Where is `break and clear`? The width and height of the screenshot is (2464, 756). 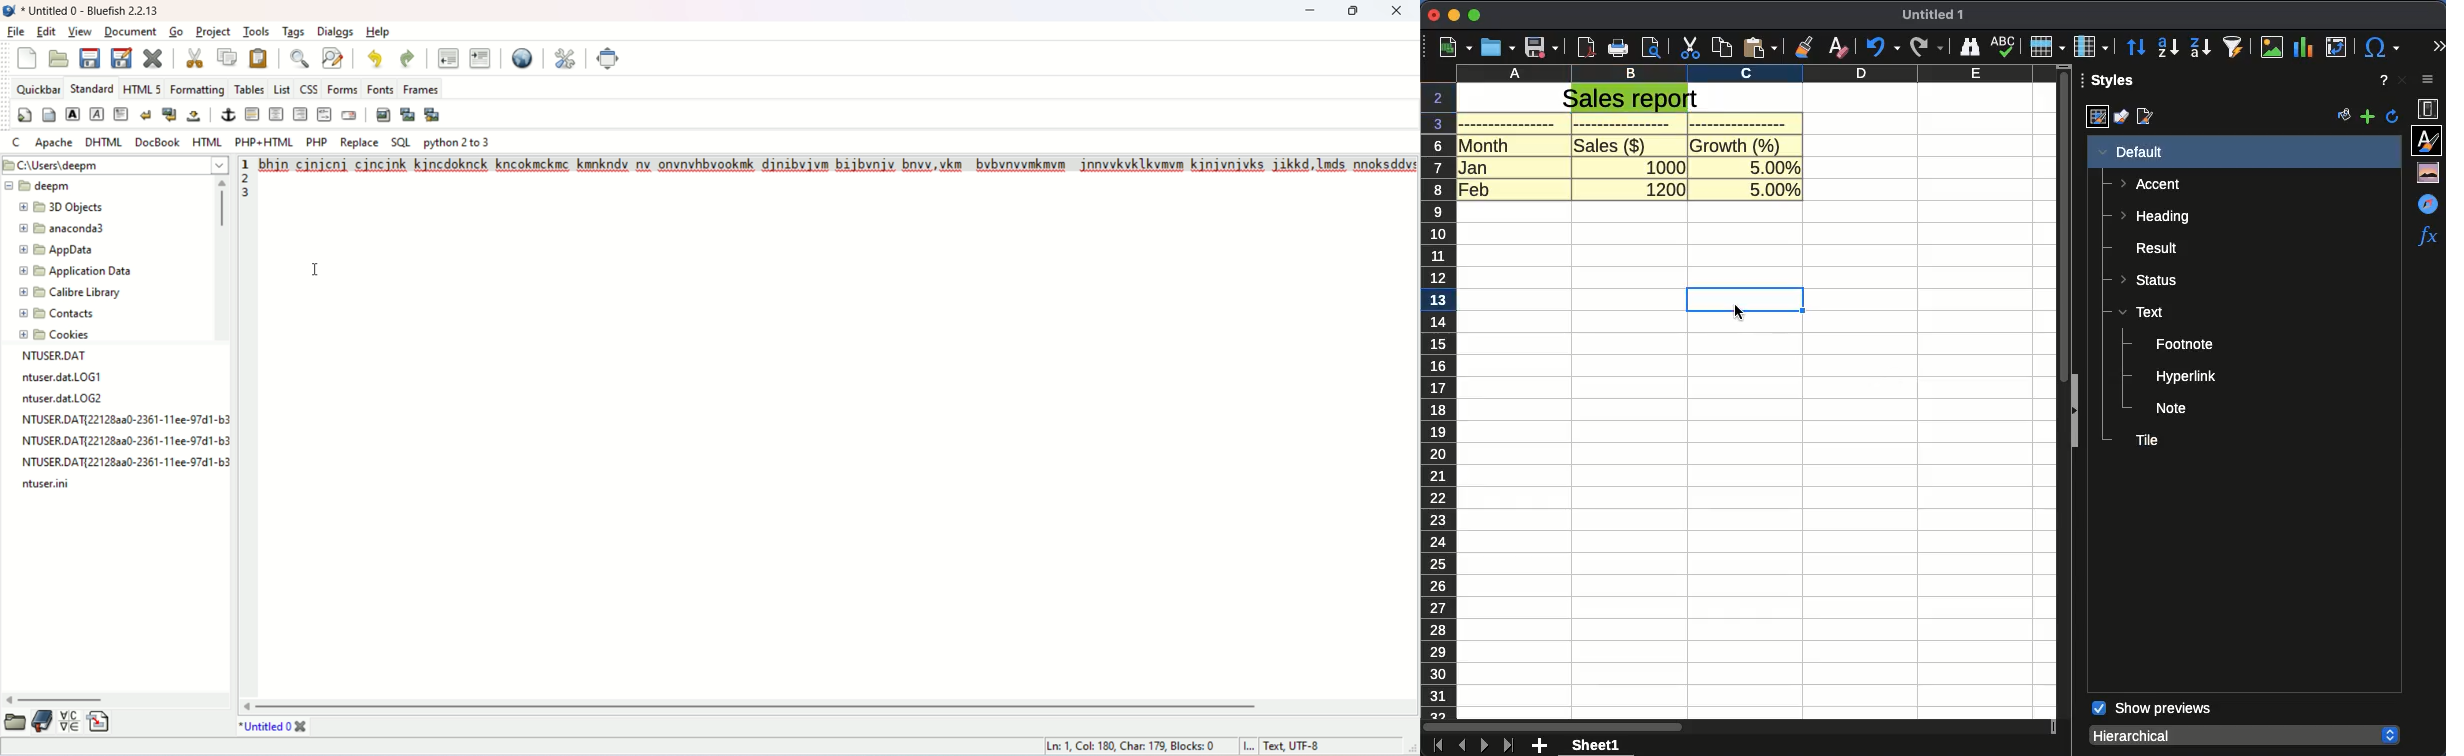
break and clear is located at coordinates (169, 115).